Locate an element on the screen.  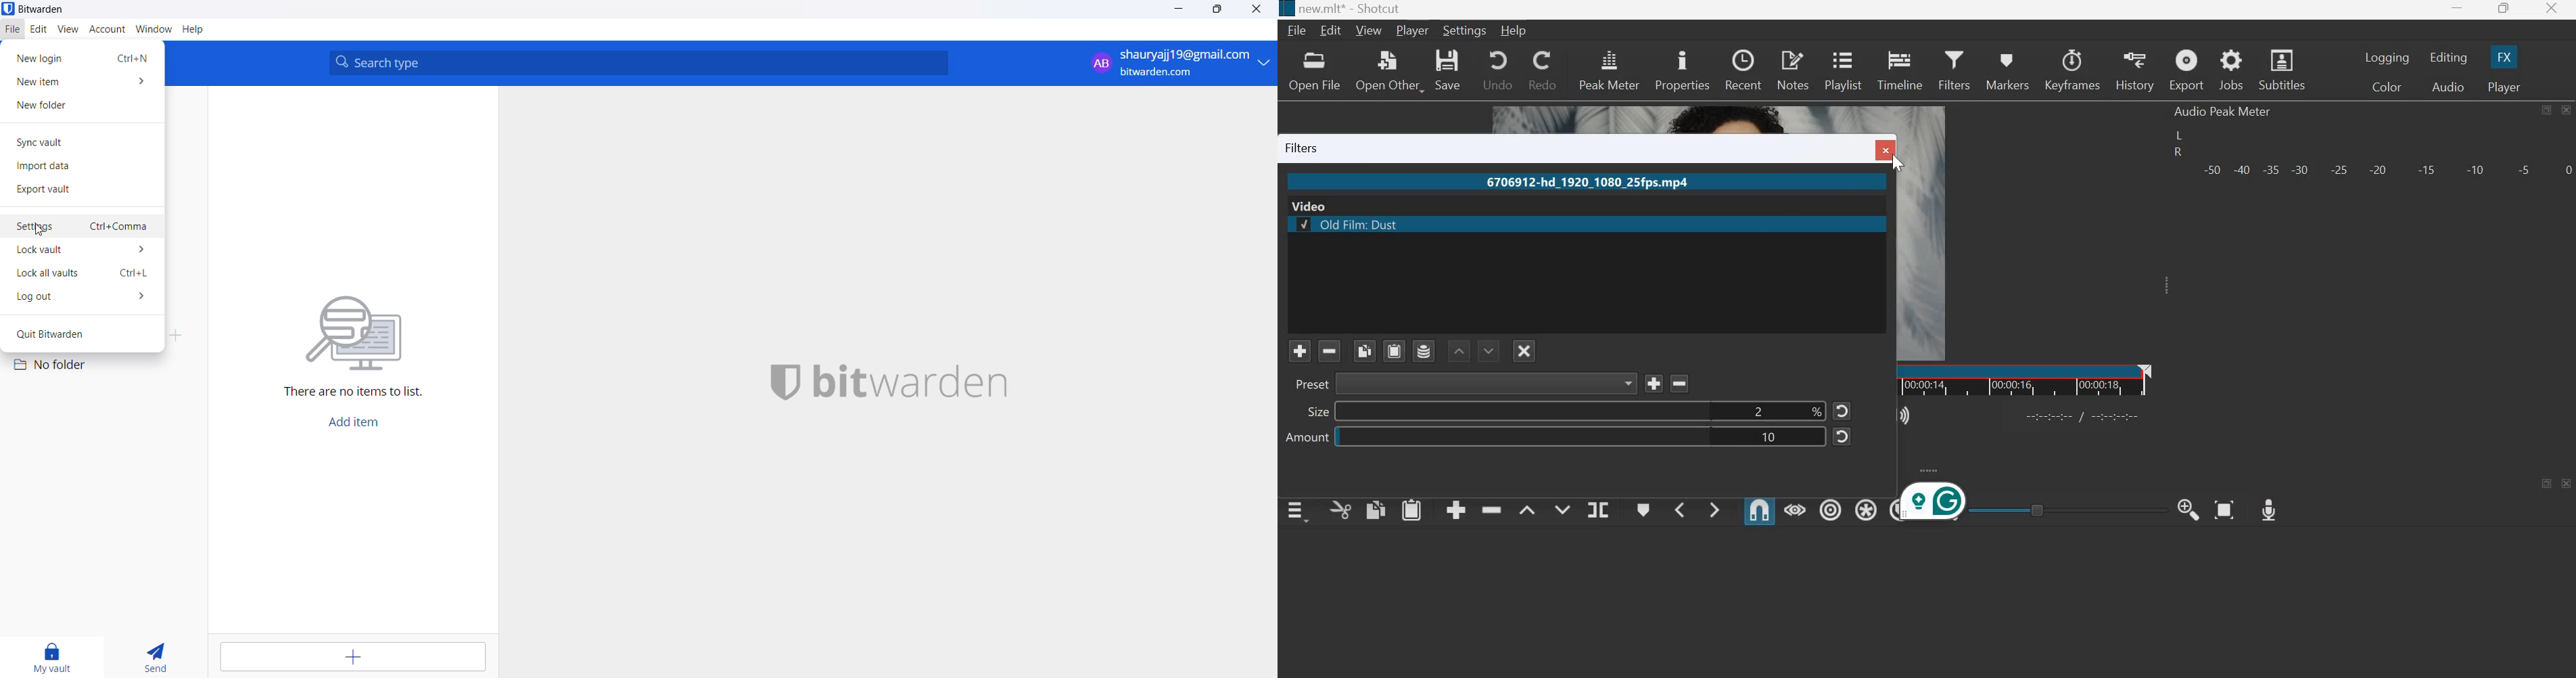
lock vault is located at coordinates (87, 251).